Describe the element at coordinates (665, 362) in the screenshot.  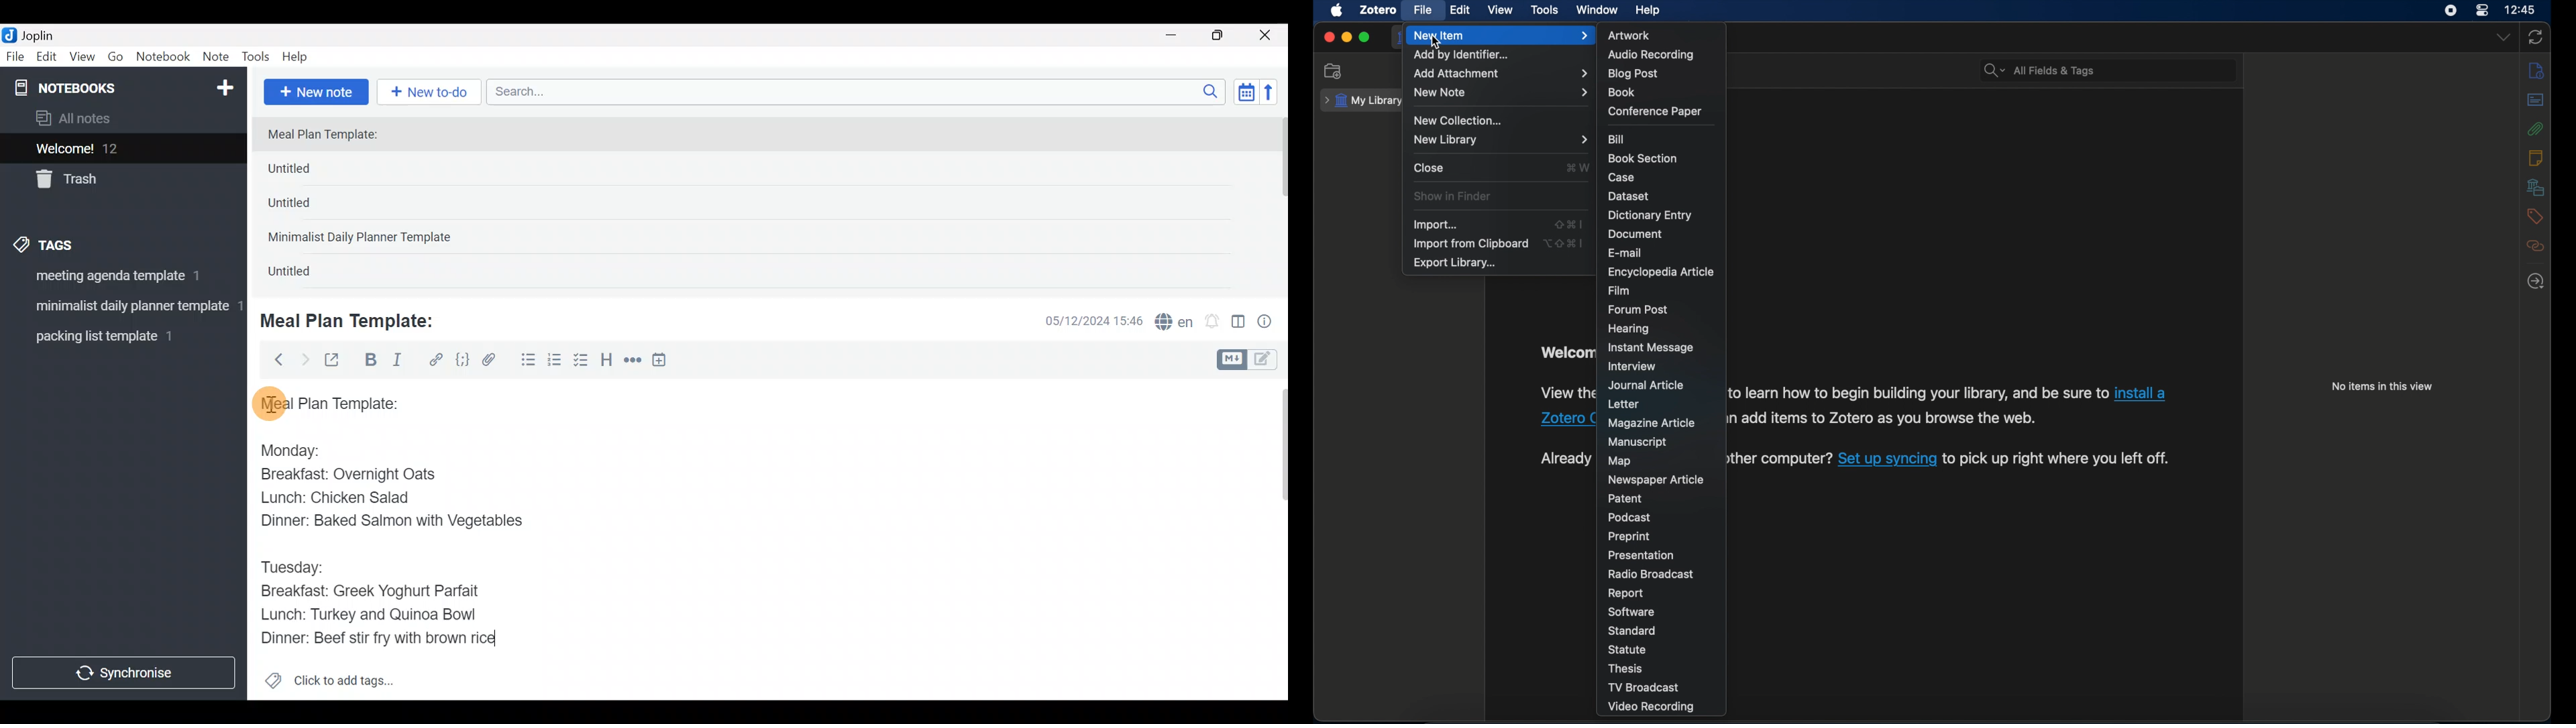
I see `Insert time` at that location.